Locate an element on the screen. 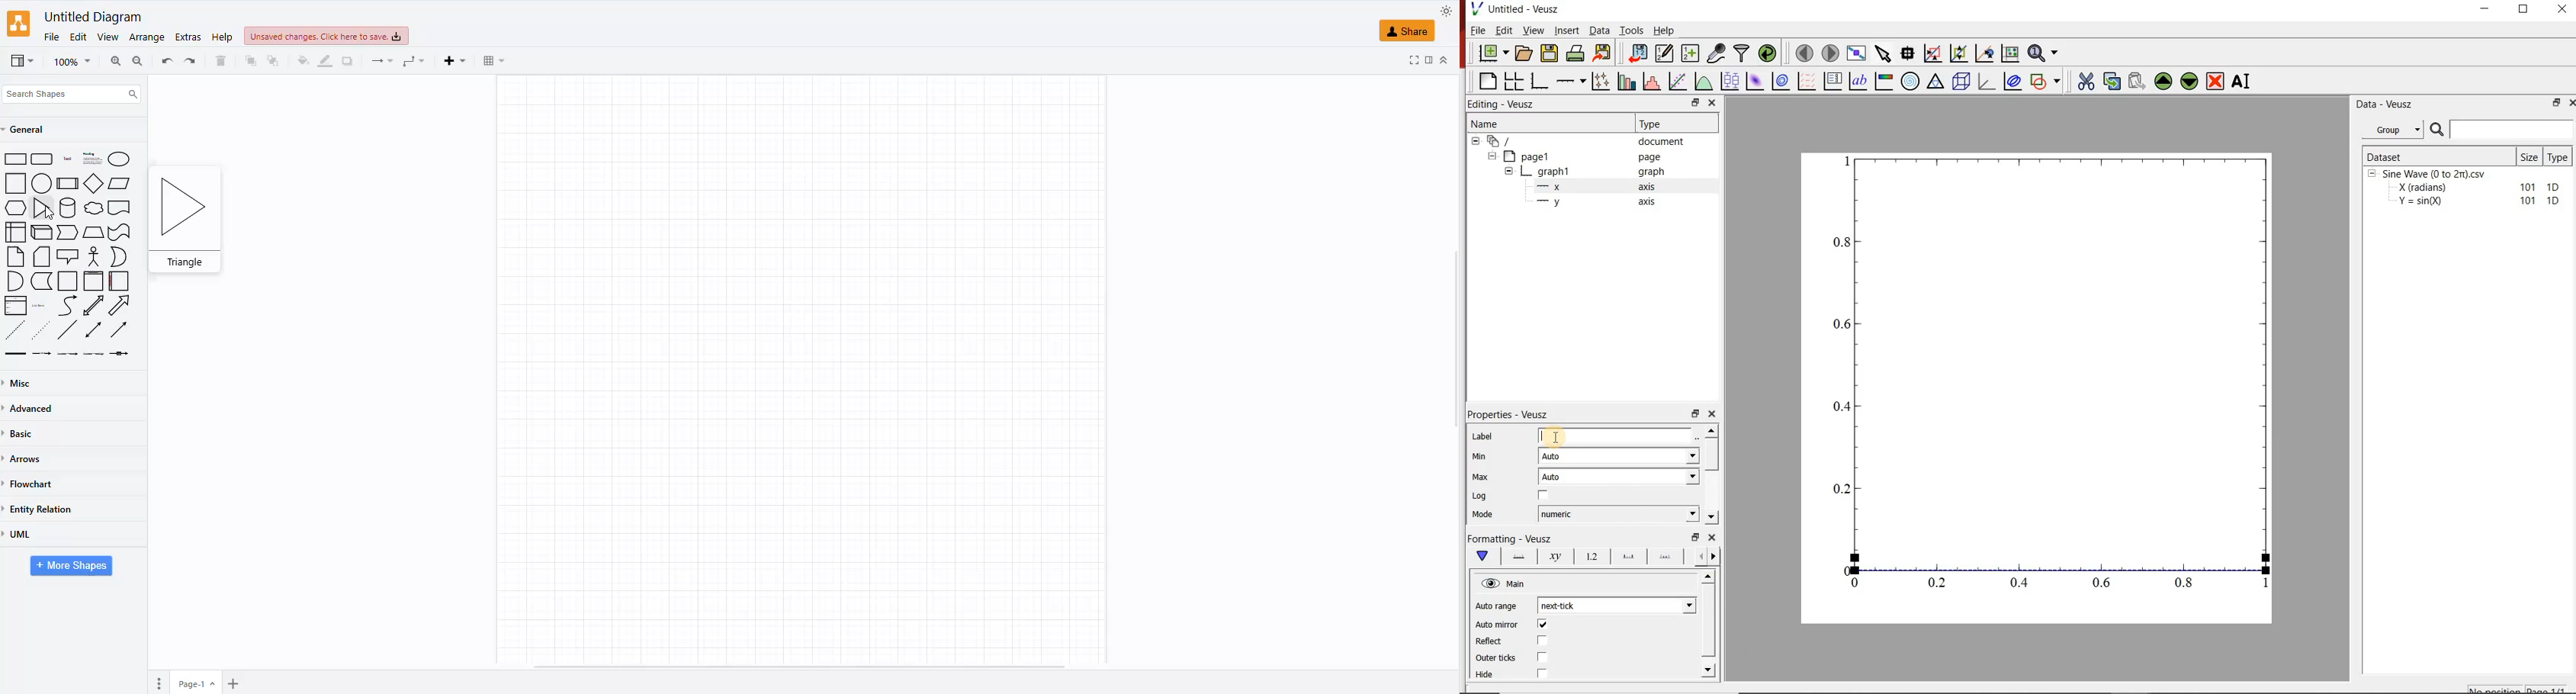 The width and height of the screenshot is (2576, 700). basic is located at coordinates (25, 436).